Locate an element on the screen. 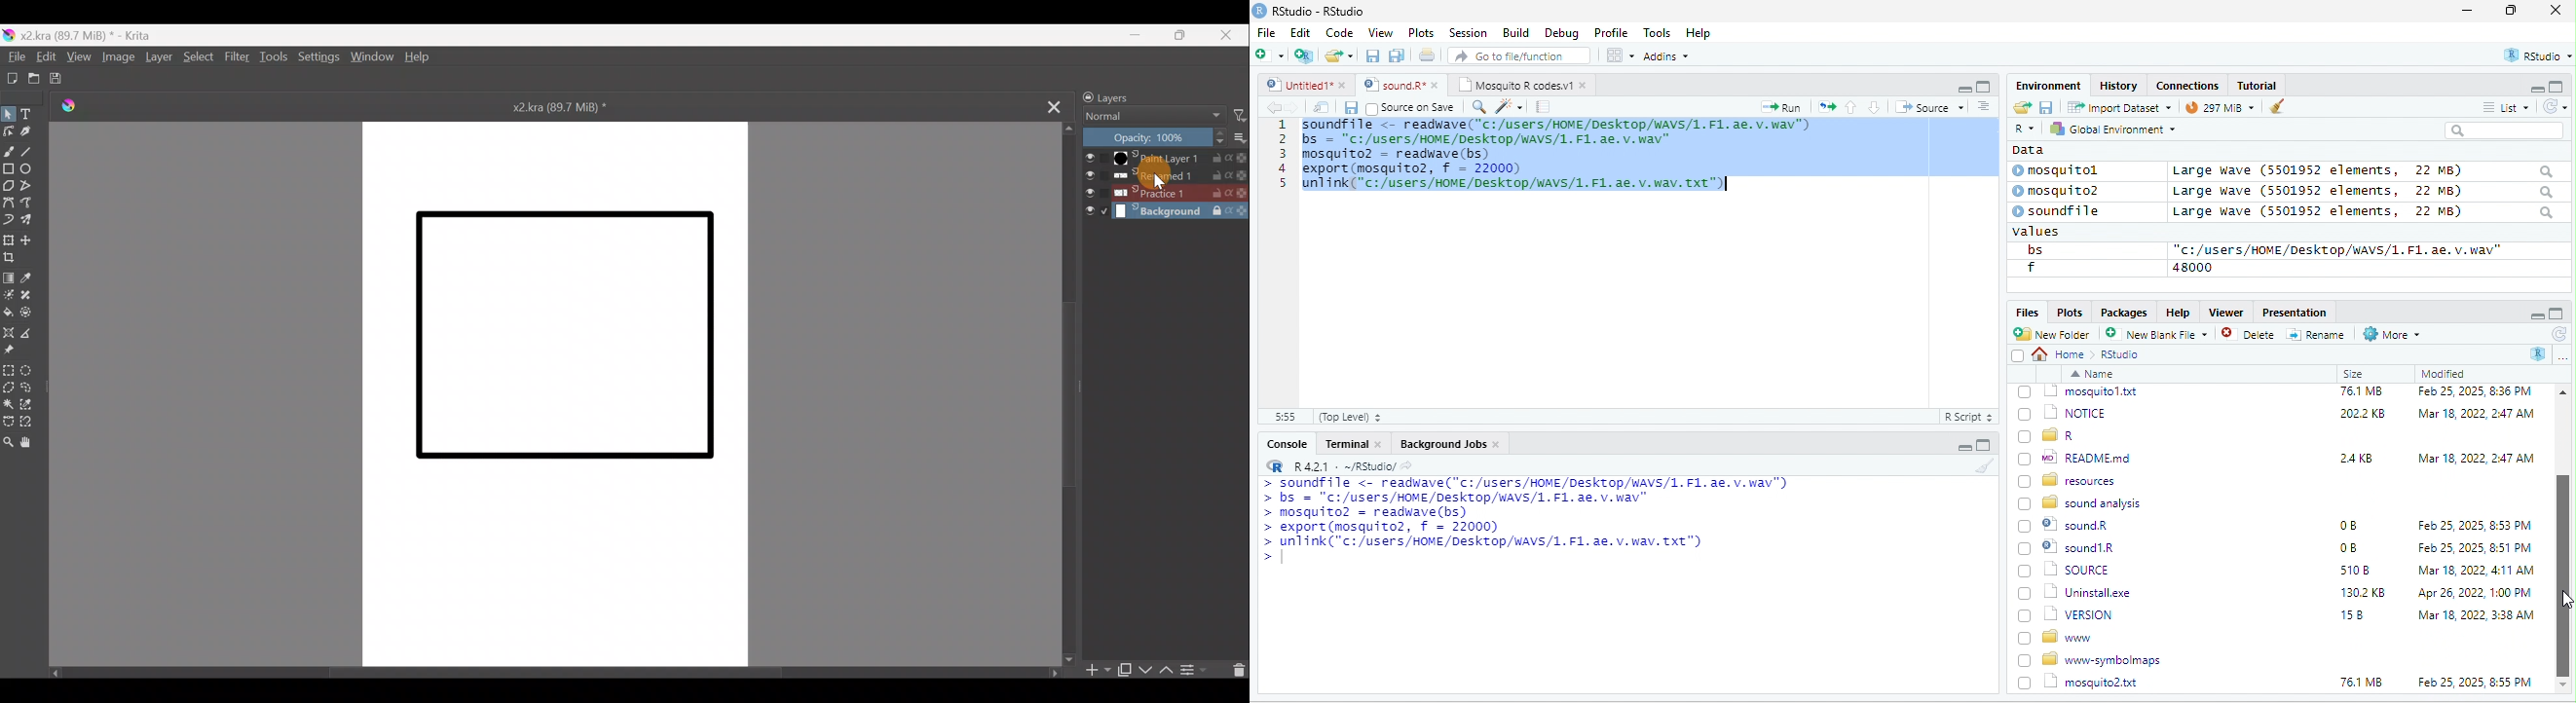 The height and width of the screenshot is (728, 2576). 31:55 is located at coordinates (1283, 417).